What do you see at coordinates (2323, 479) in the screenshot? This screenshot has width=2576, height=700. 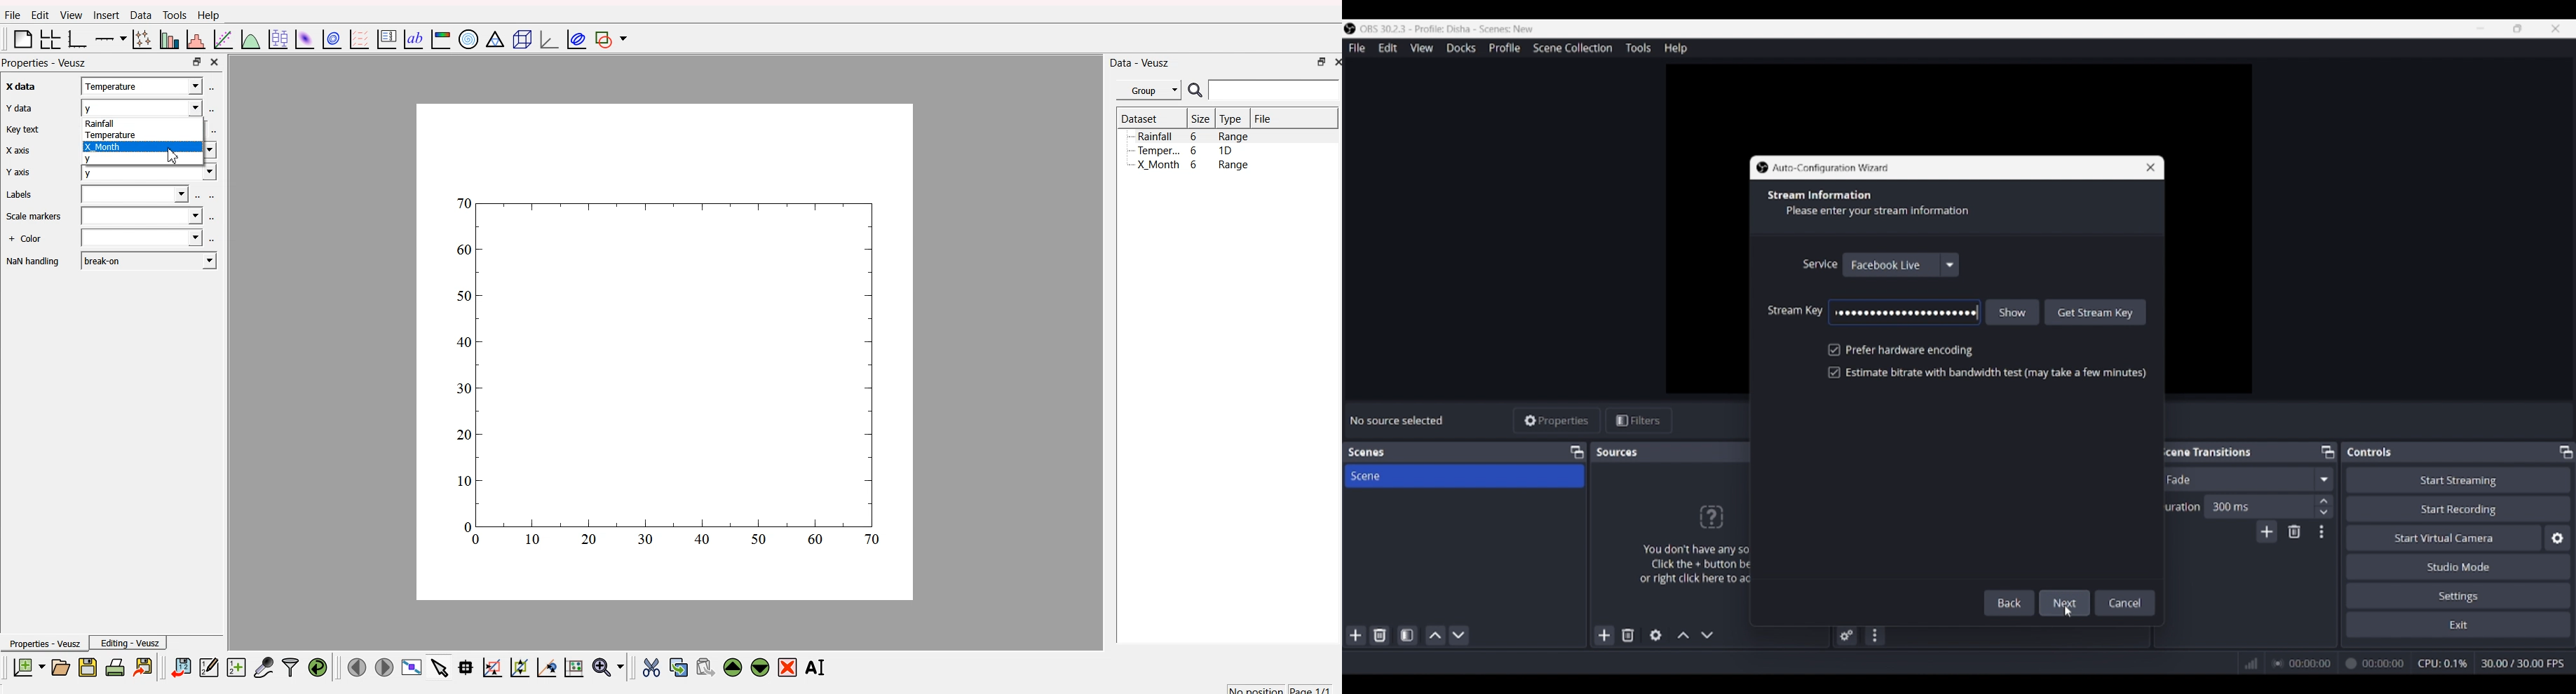 I see `Fade options` at bounding box center [2323, 479].